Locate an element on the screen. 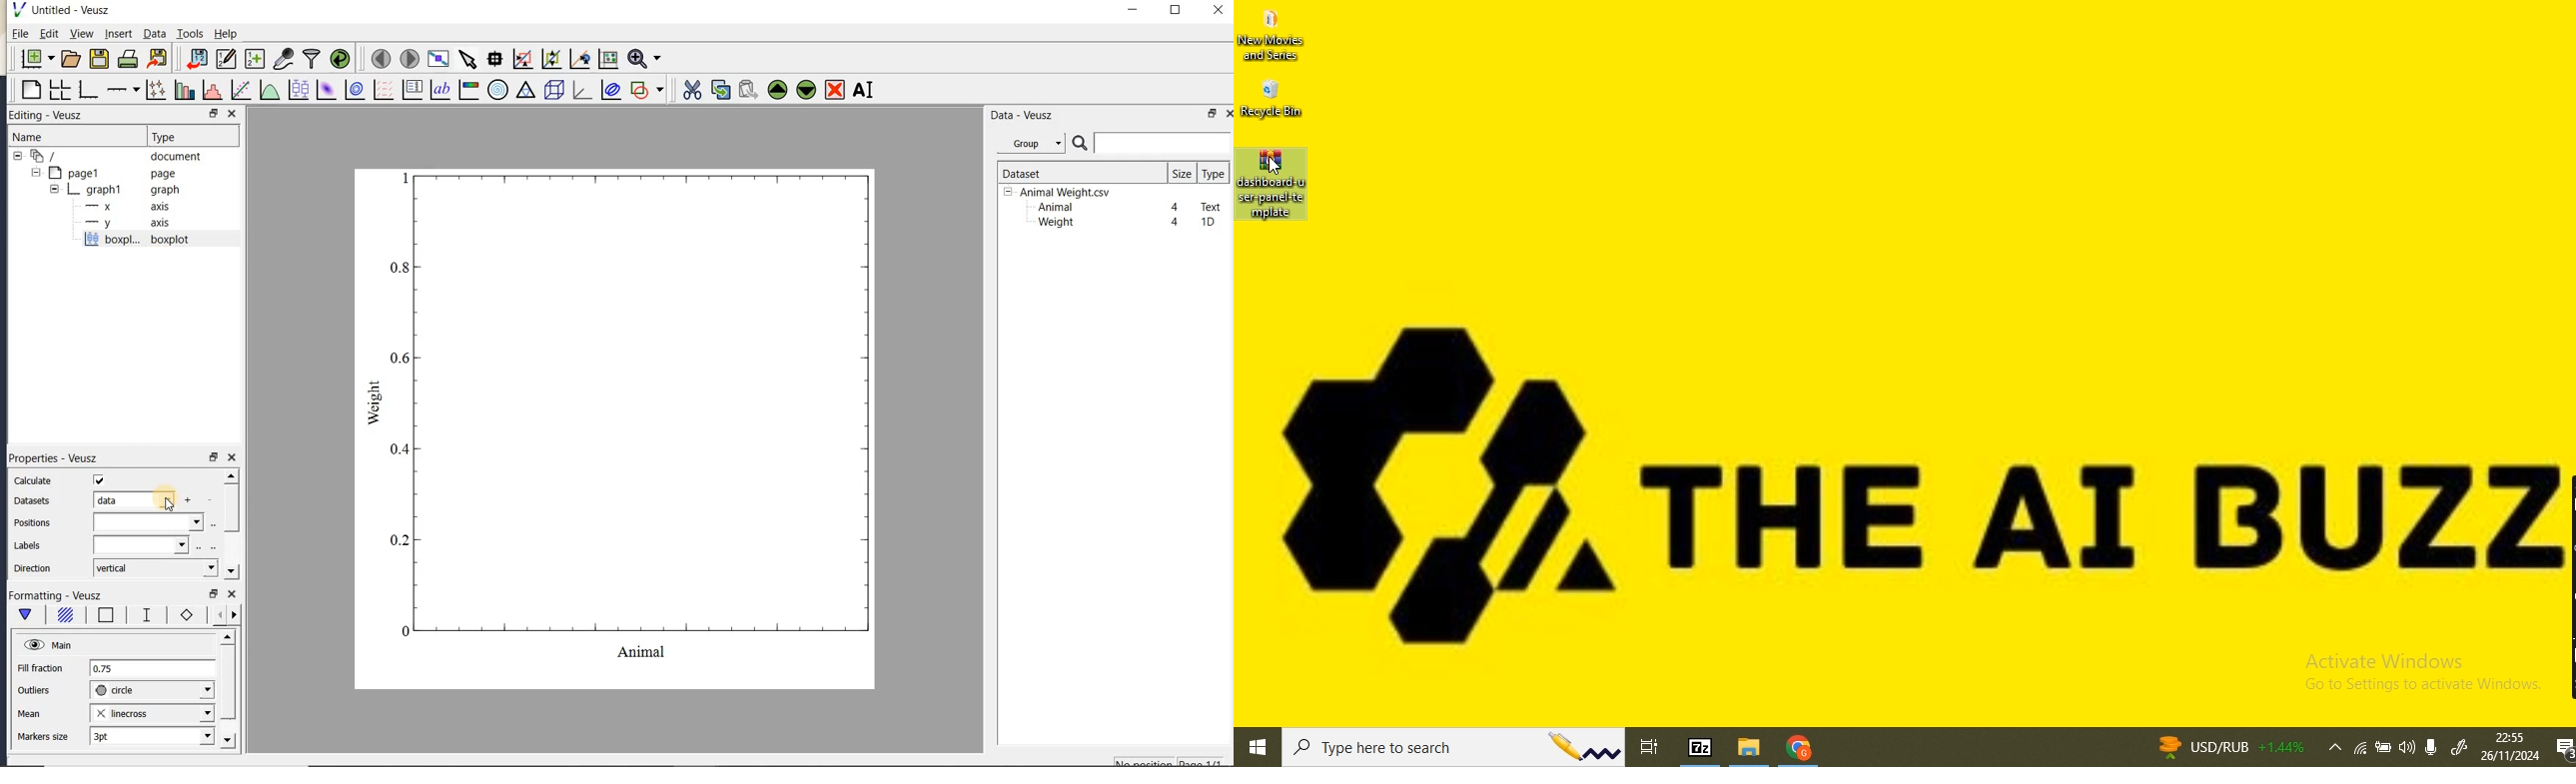  document is located at coordinates (112, 156).